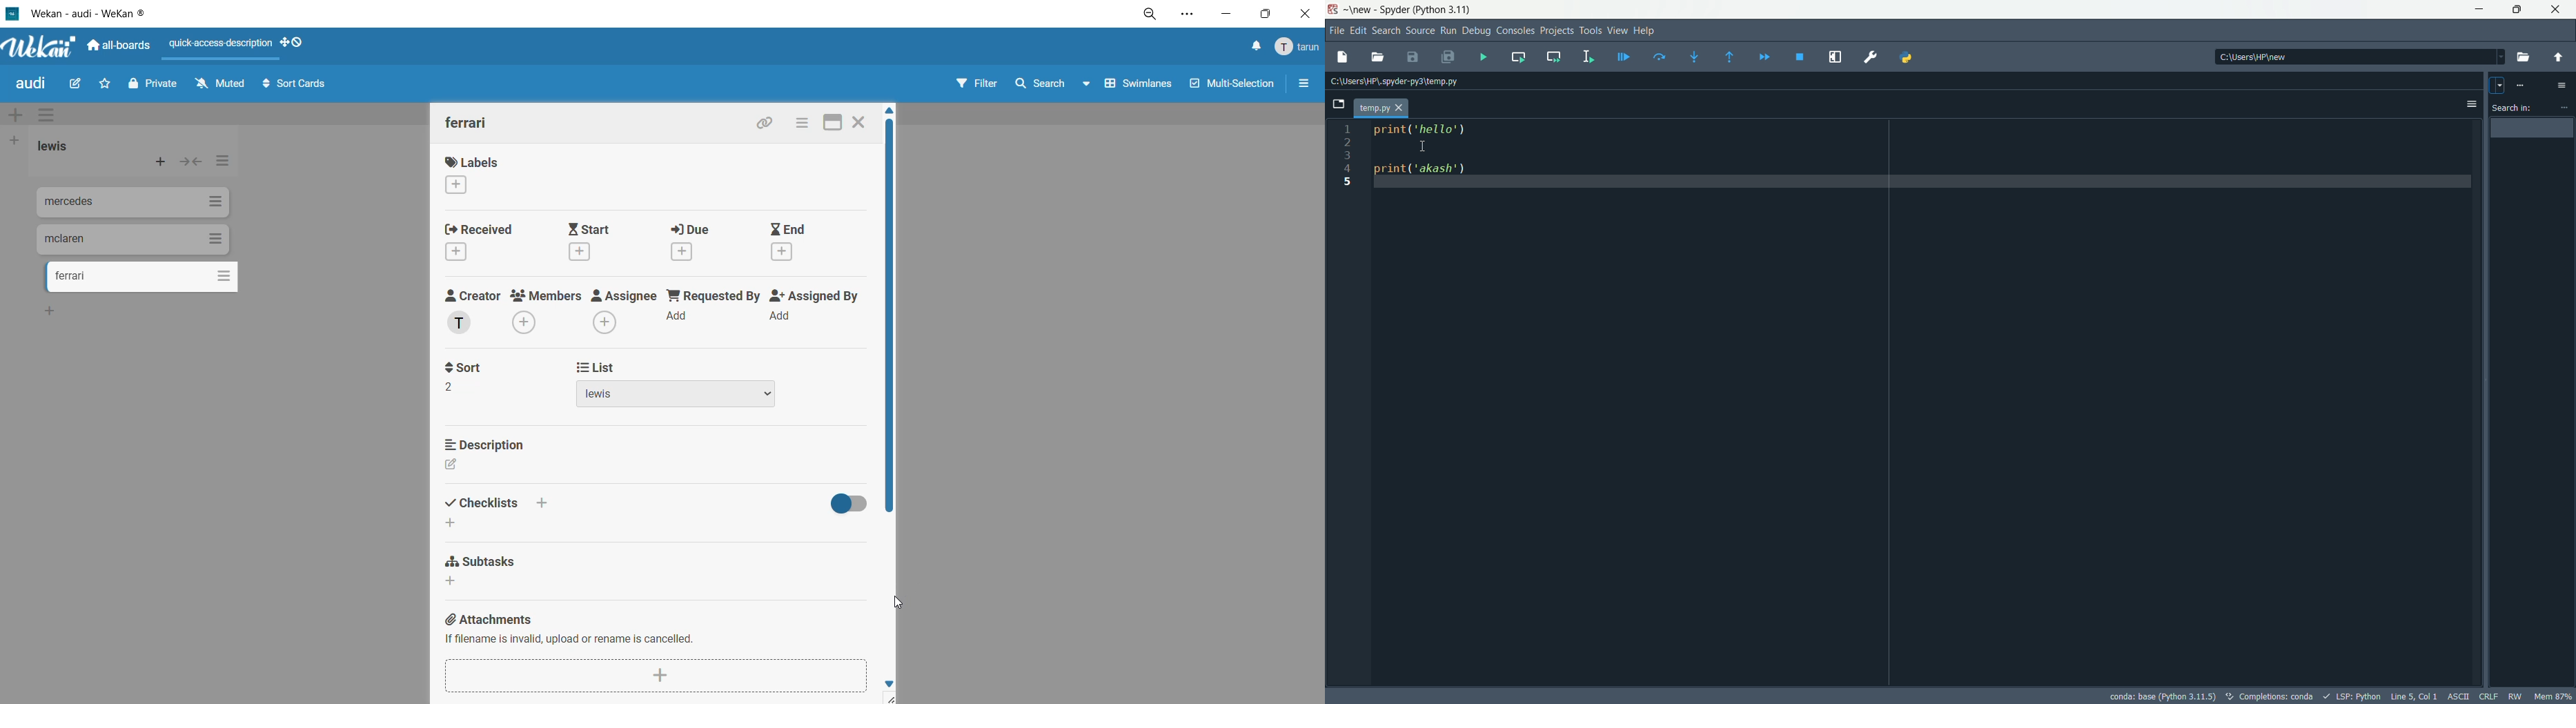 The image size is (2576, 728). I want to click on file menu, so click(1335, 30).